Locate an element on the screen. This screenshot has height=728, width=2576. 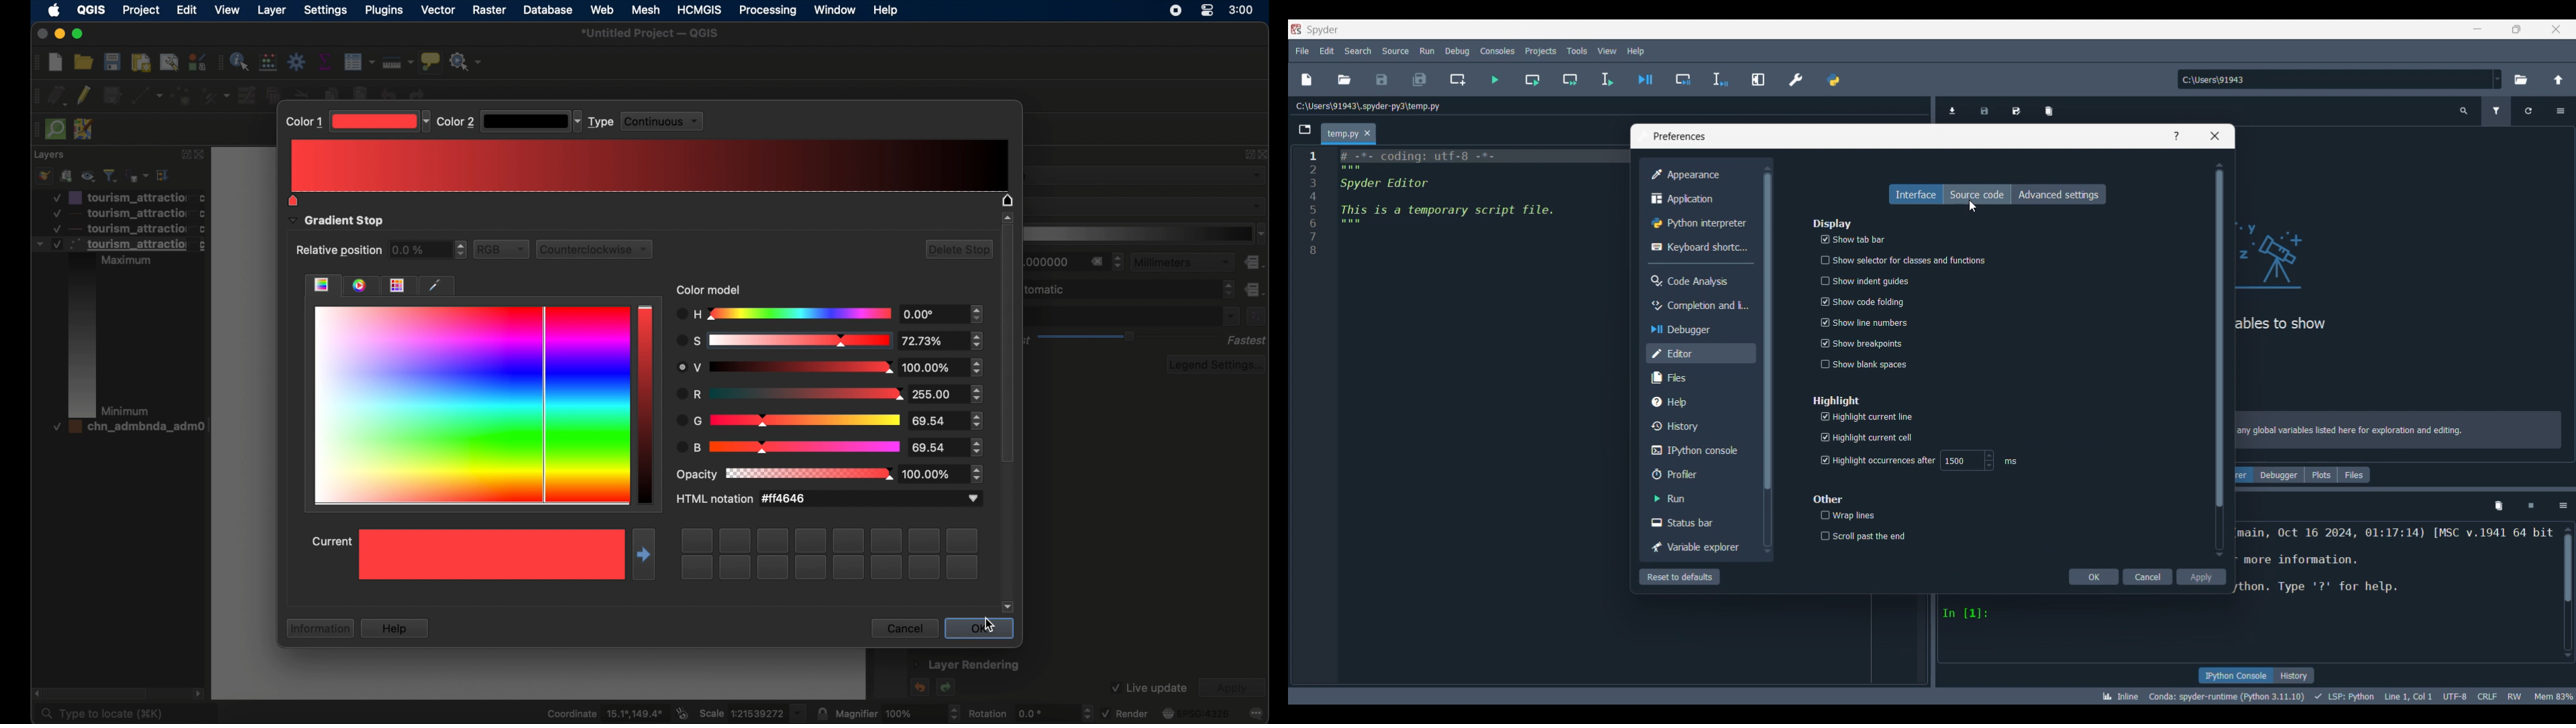
Current tab is located at coordinates (1342, 135).